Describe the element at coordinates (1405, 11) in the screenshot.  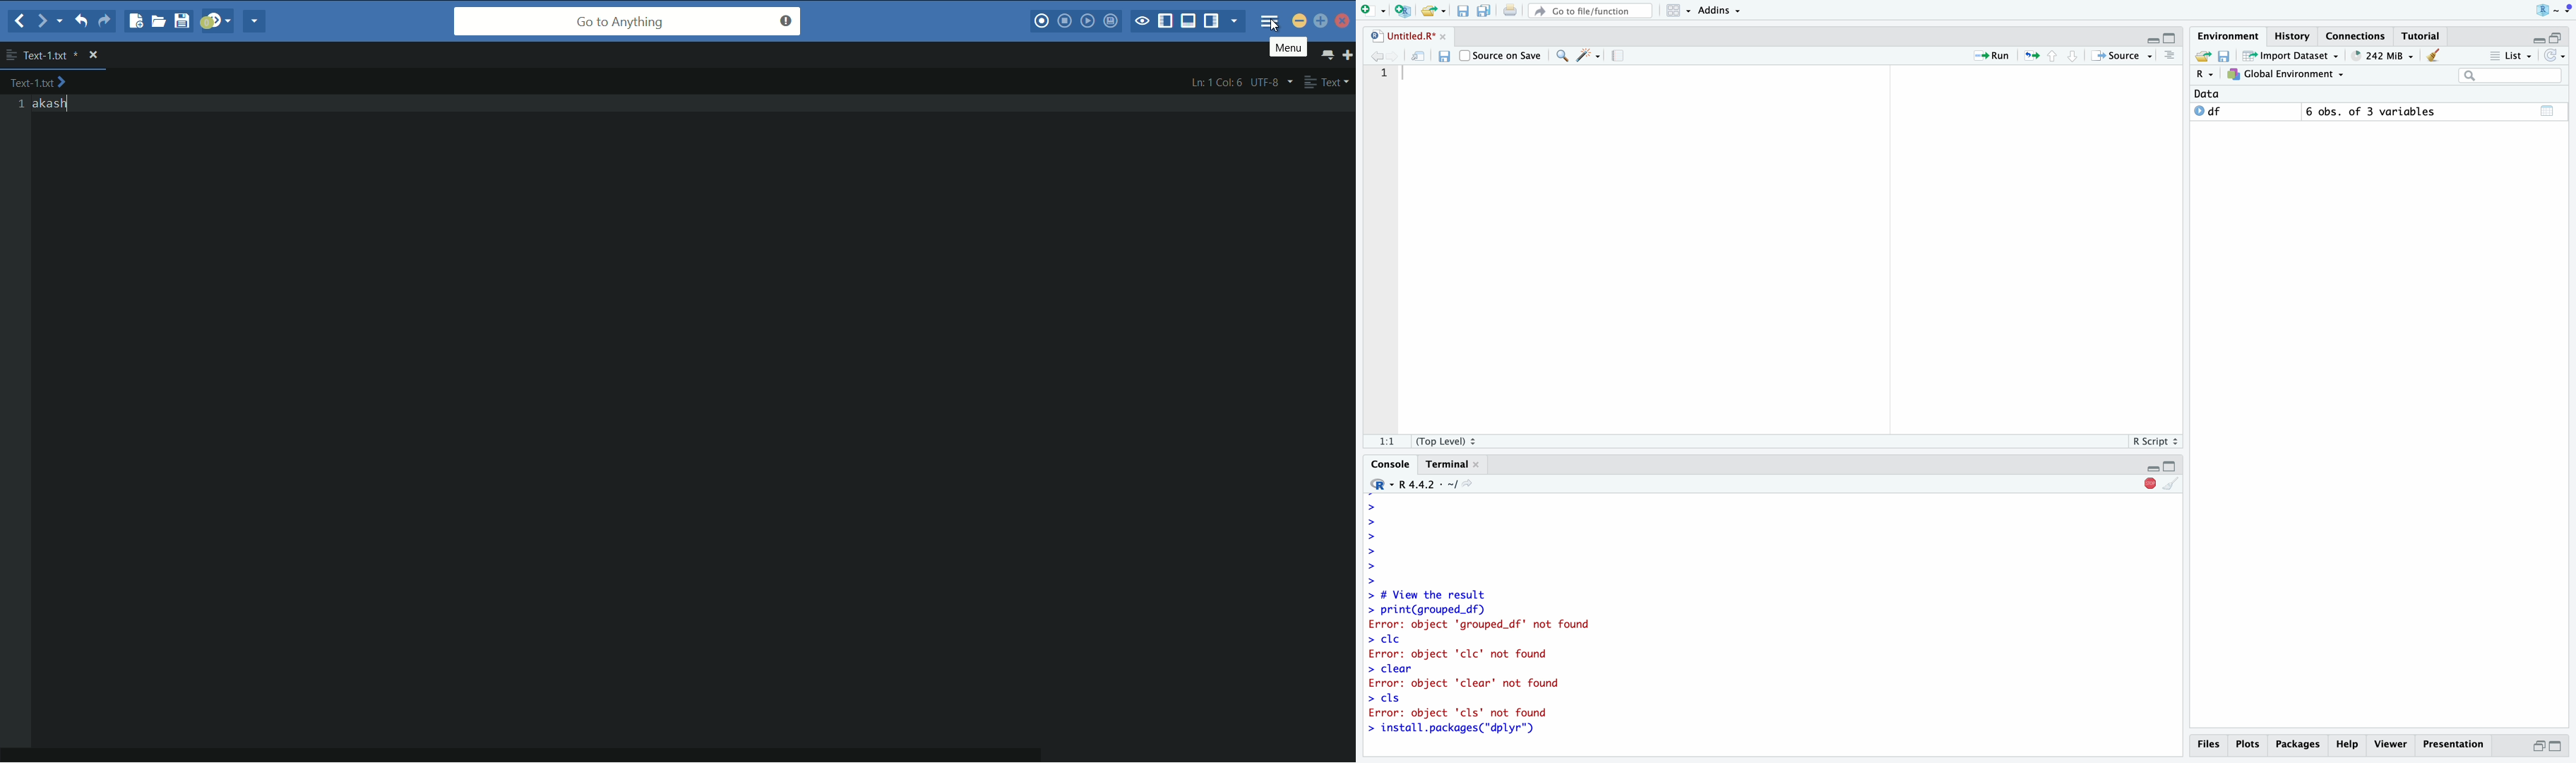
I see `Create new project` at that location.